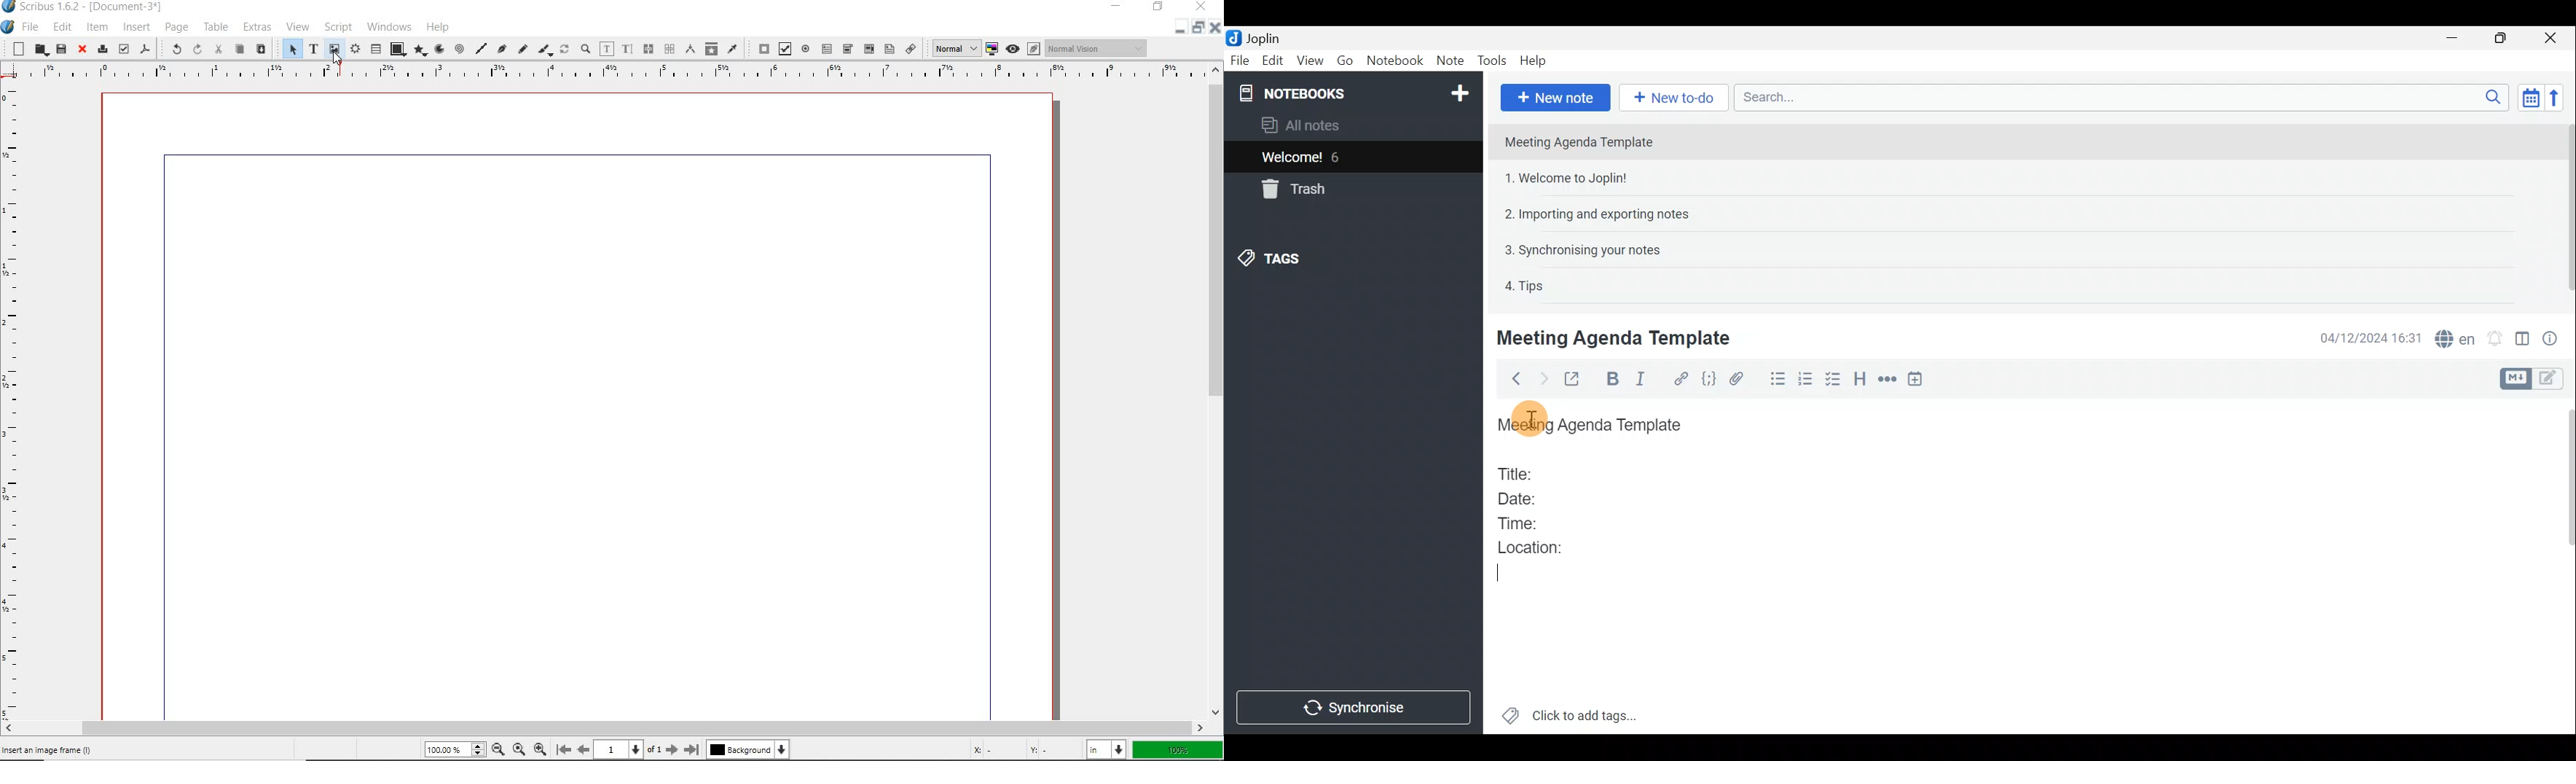  Describe the element at coordinates (1570, 178) in the screenshot. I see `1. Welcome to Joplin!` at that location.